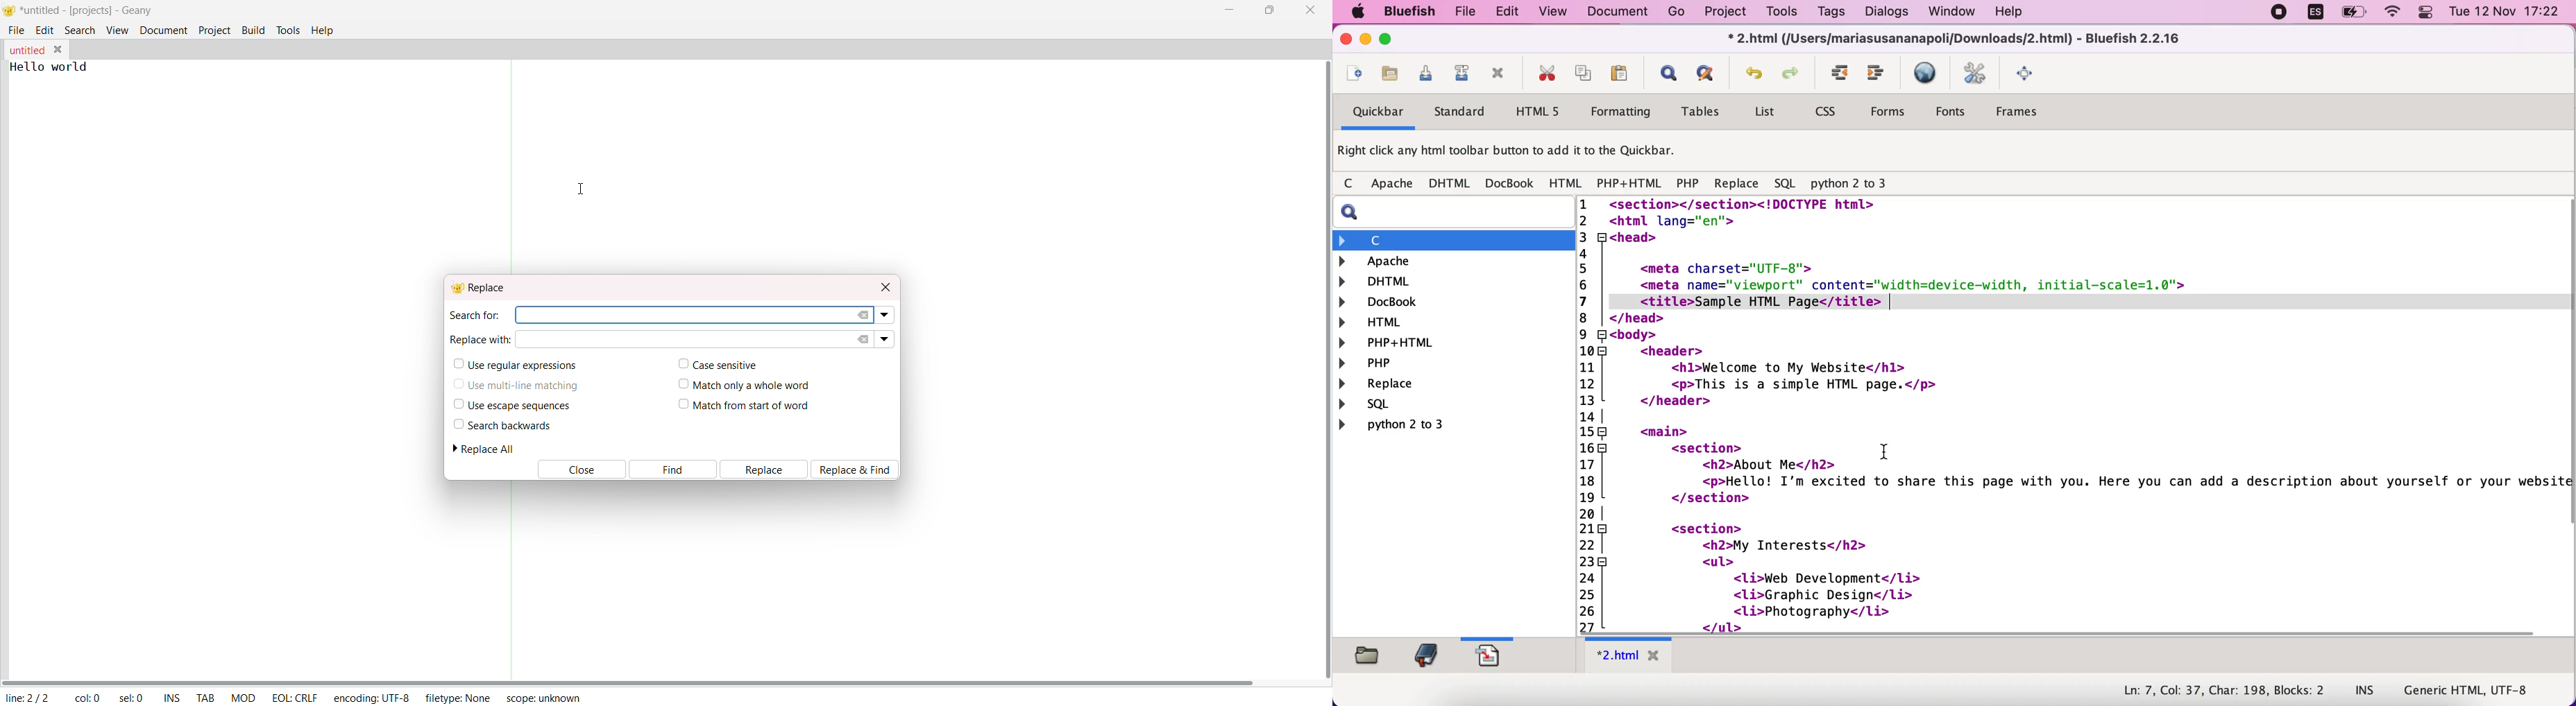  Describe the element at coordinates (1892, 111) in the screenshot. I see `forms` at that location.